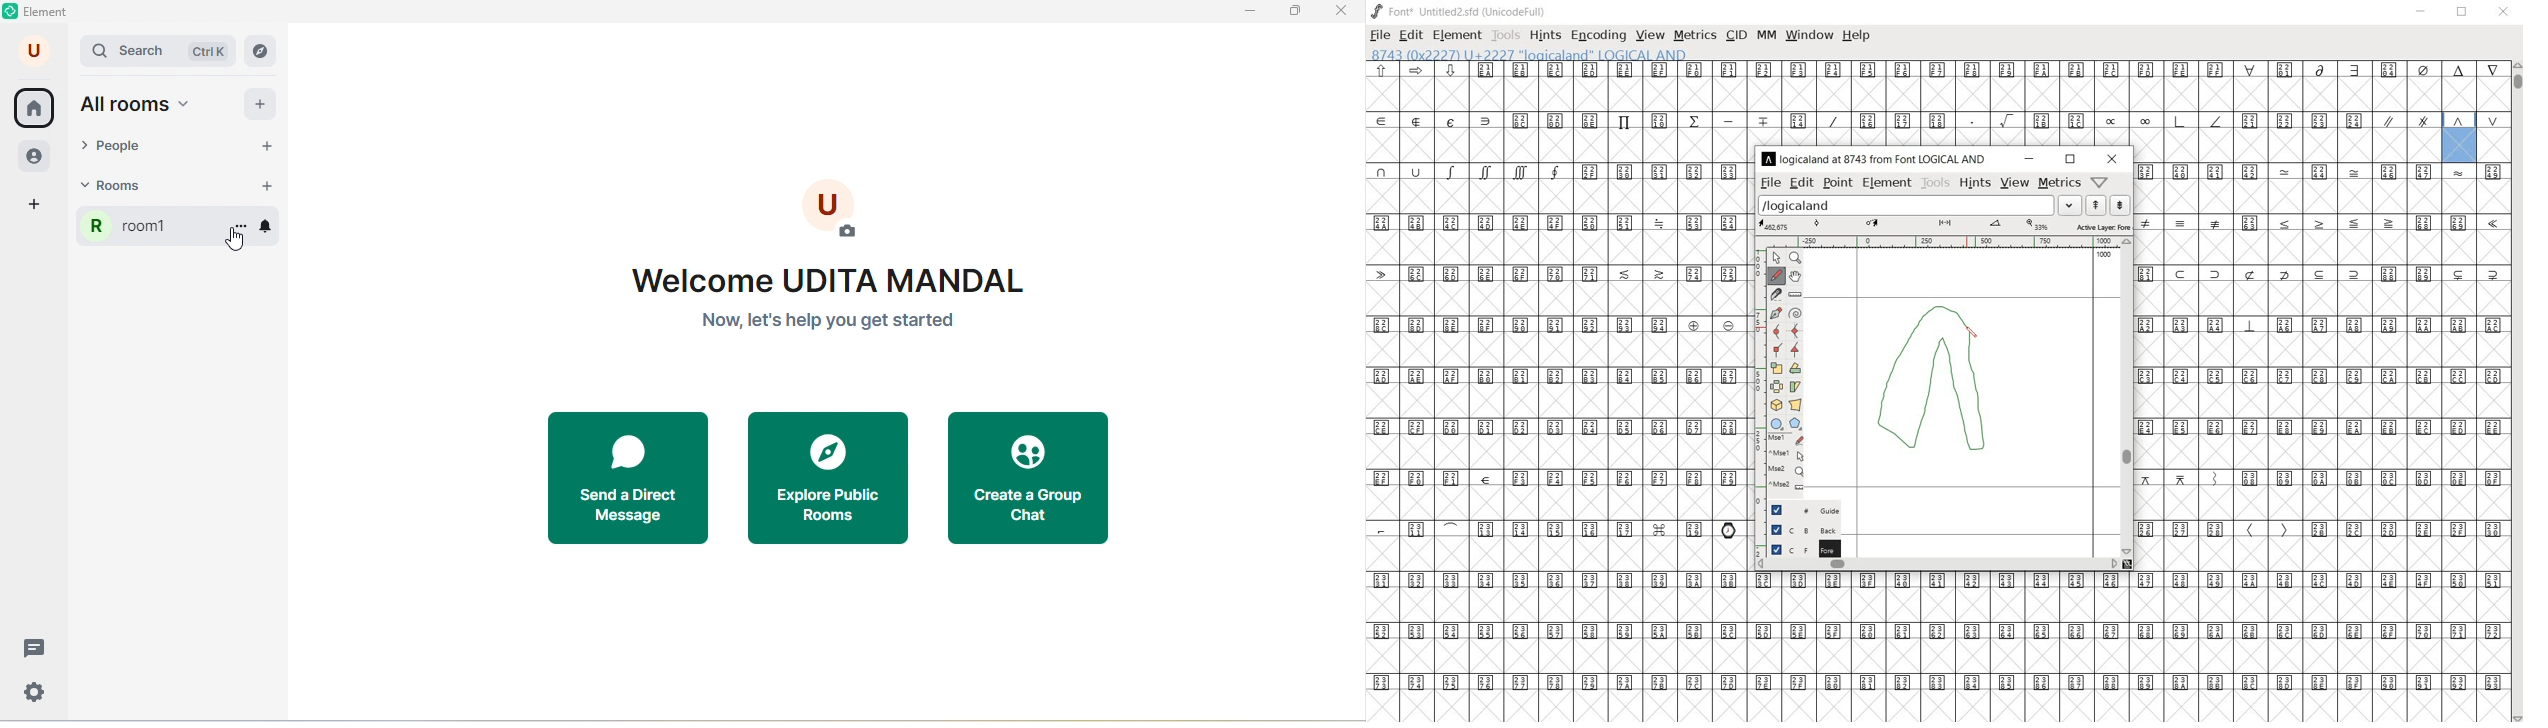 The width and height of the screenshot is (2548, 728). What do you see at coordinates (1298, 13) in the screenshot?
I see `maximize` at bounding box center [1298, 13].